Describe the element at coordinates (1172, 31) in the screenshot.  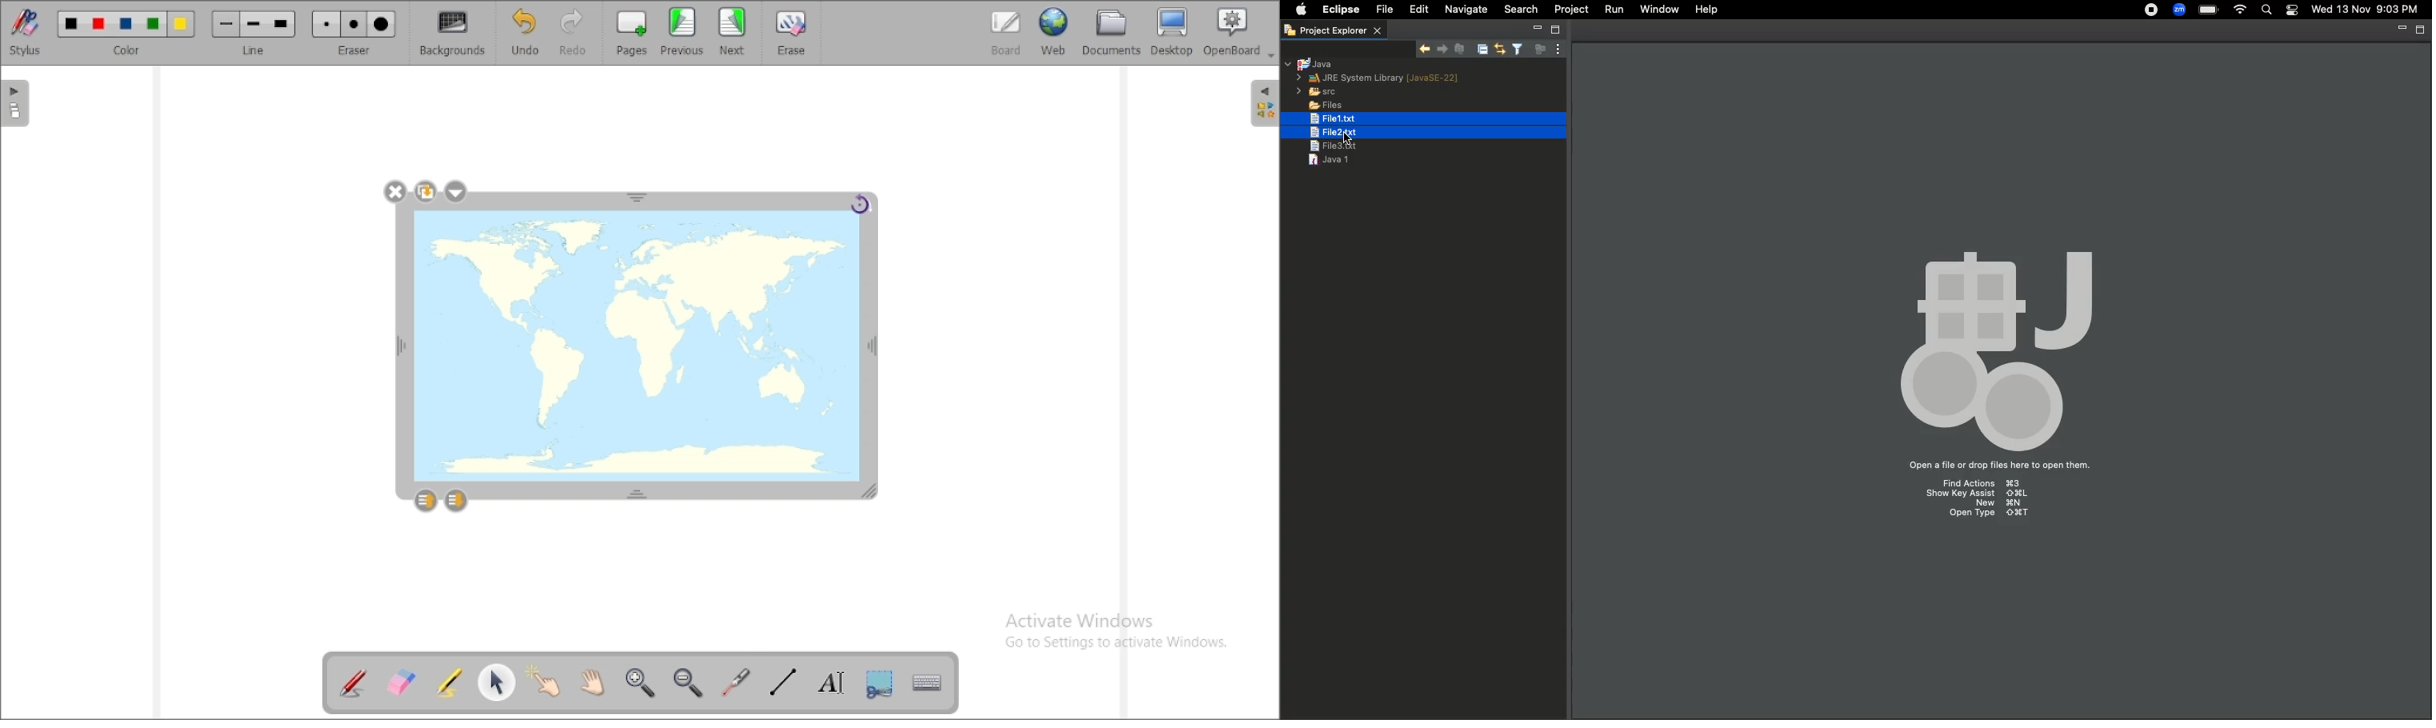
I see `desktop` at that location.